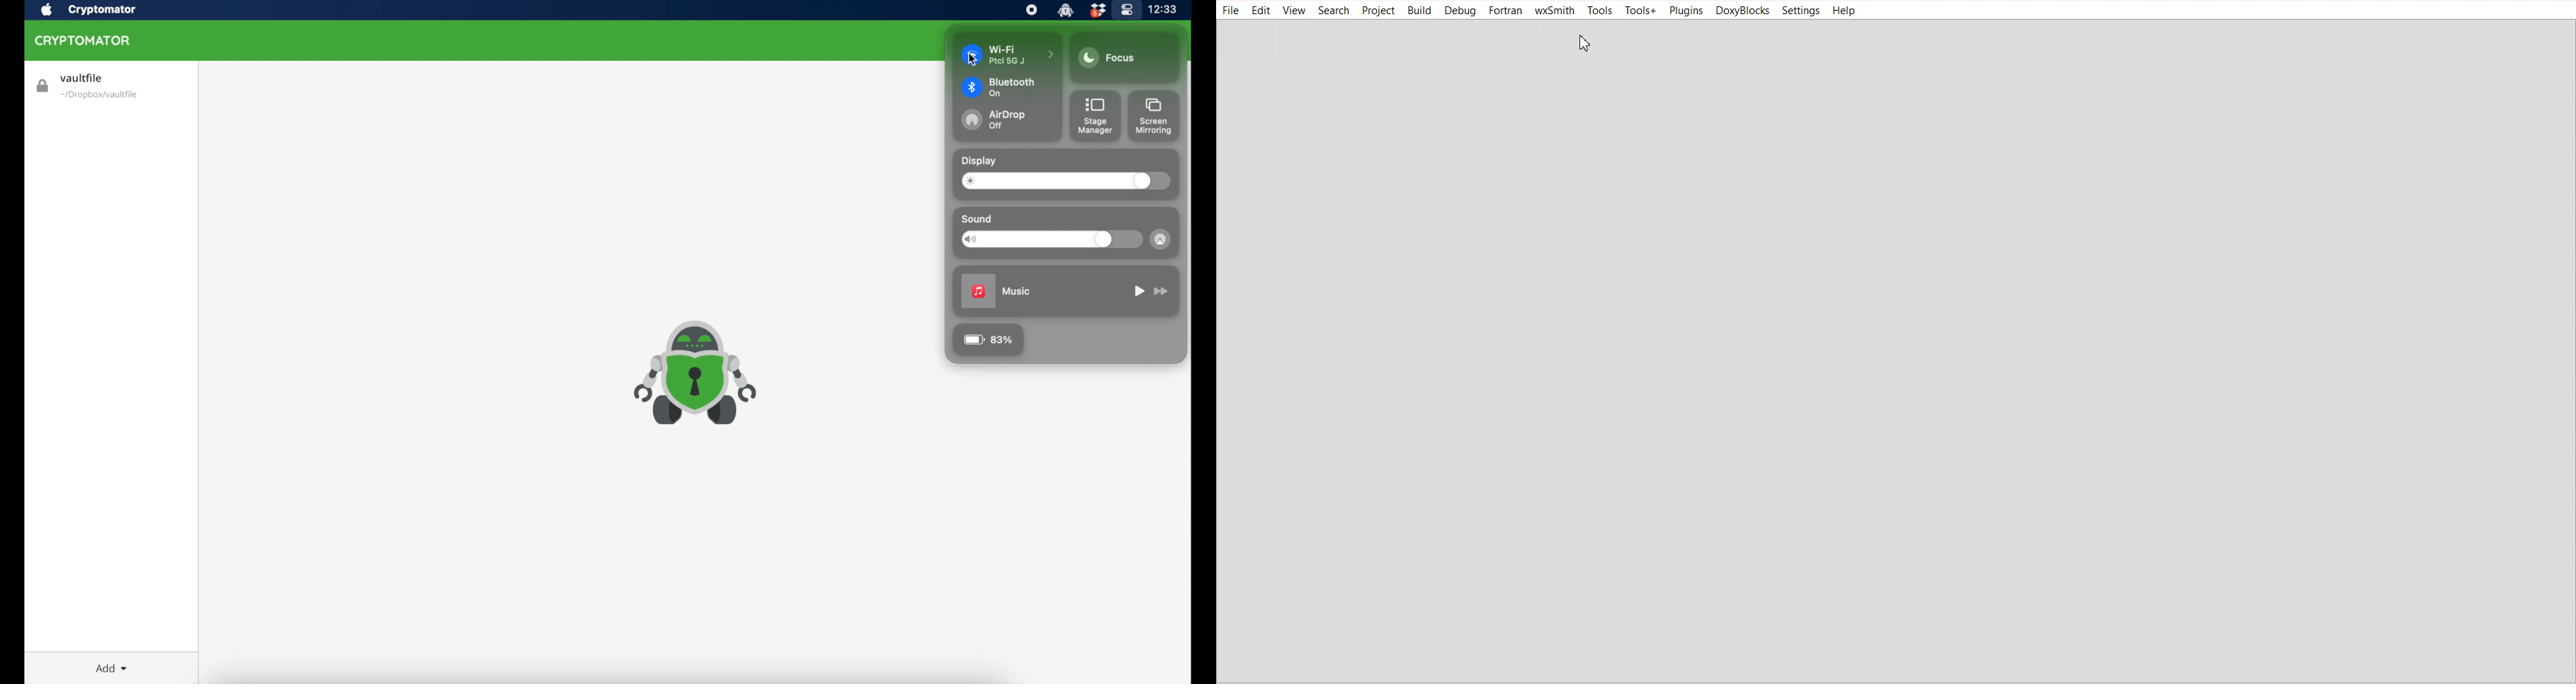  I want to click on Tools+, so click(1640, 11).